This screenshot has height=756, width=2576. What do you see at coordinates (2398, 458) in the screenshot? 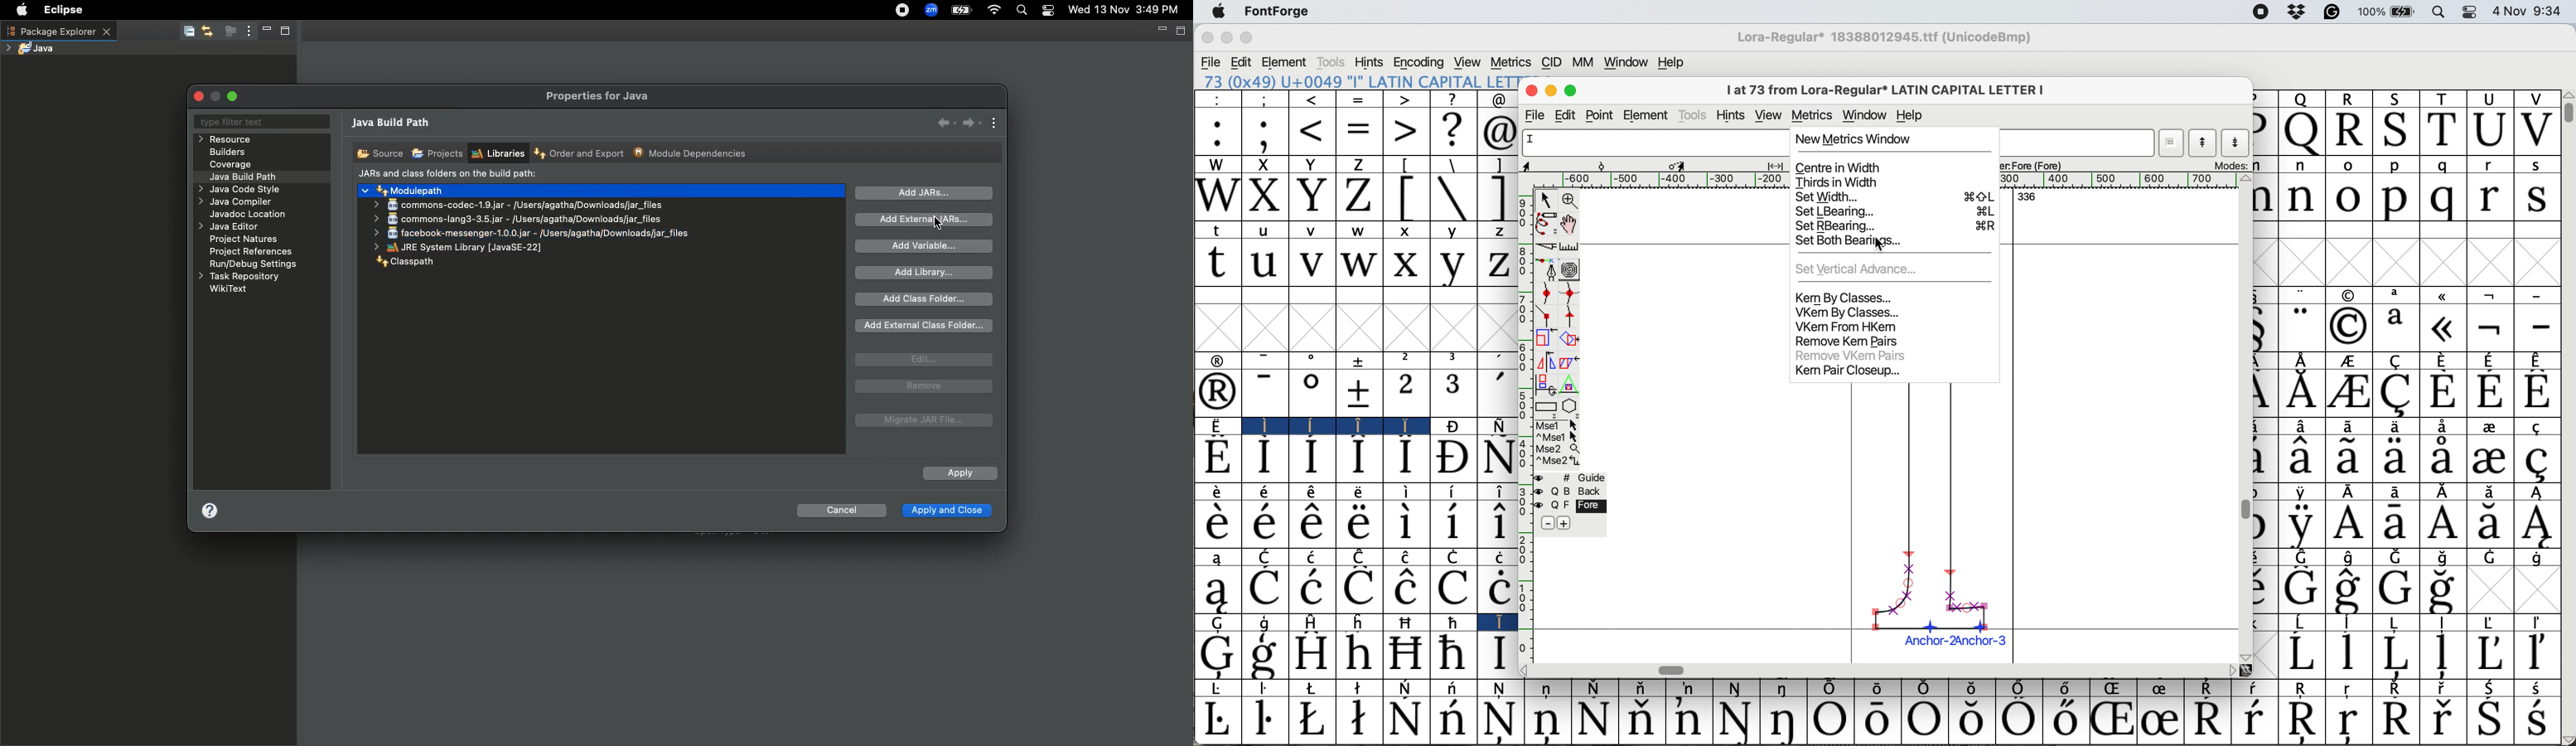
I see `Symbol` at bounding box center [2398, 458].